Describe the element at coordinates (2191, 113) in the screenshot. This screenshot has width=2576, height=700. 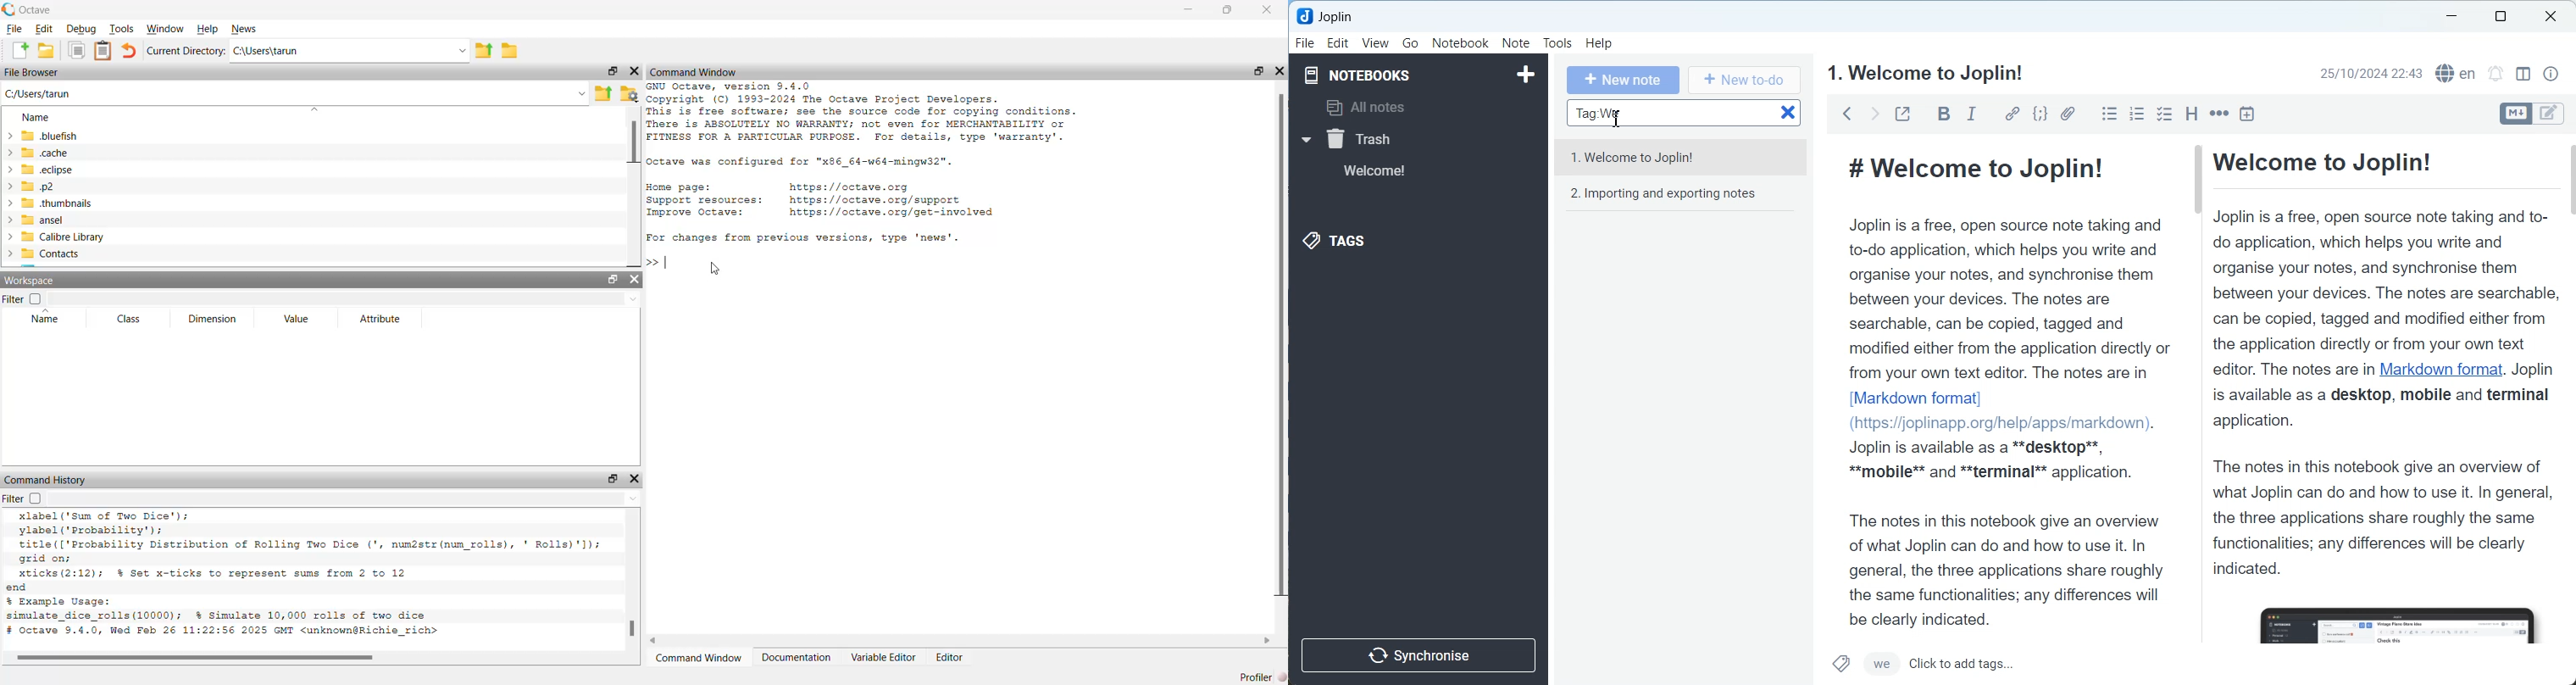
I see `Heading` at that location.